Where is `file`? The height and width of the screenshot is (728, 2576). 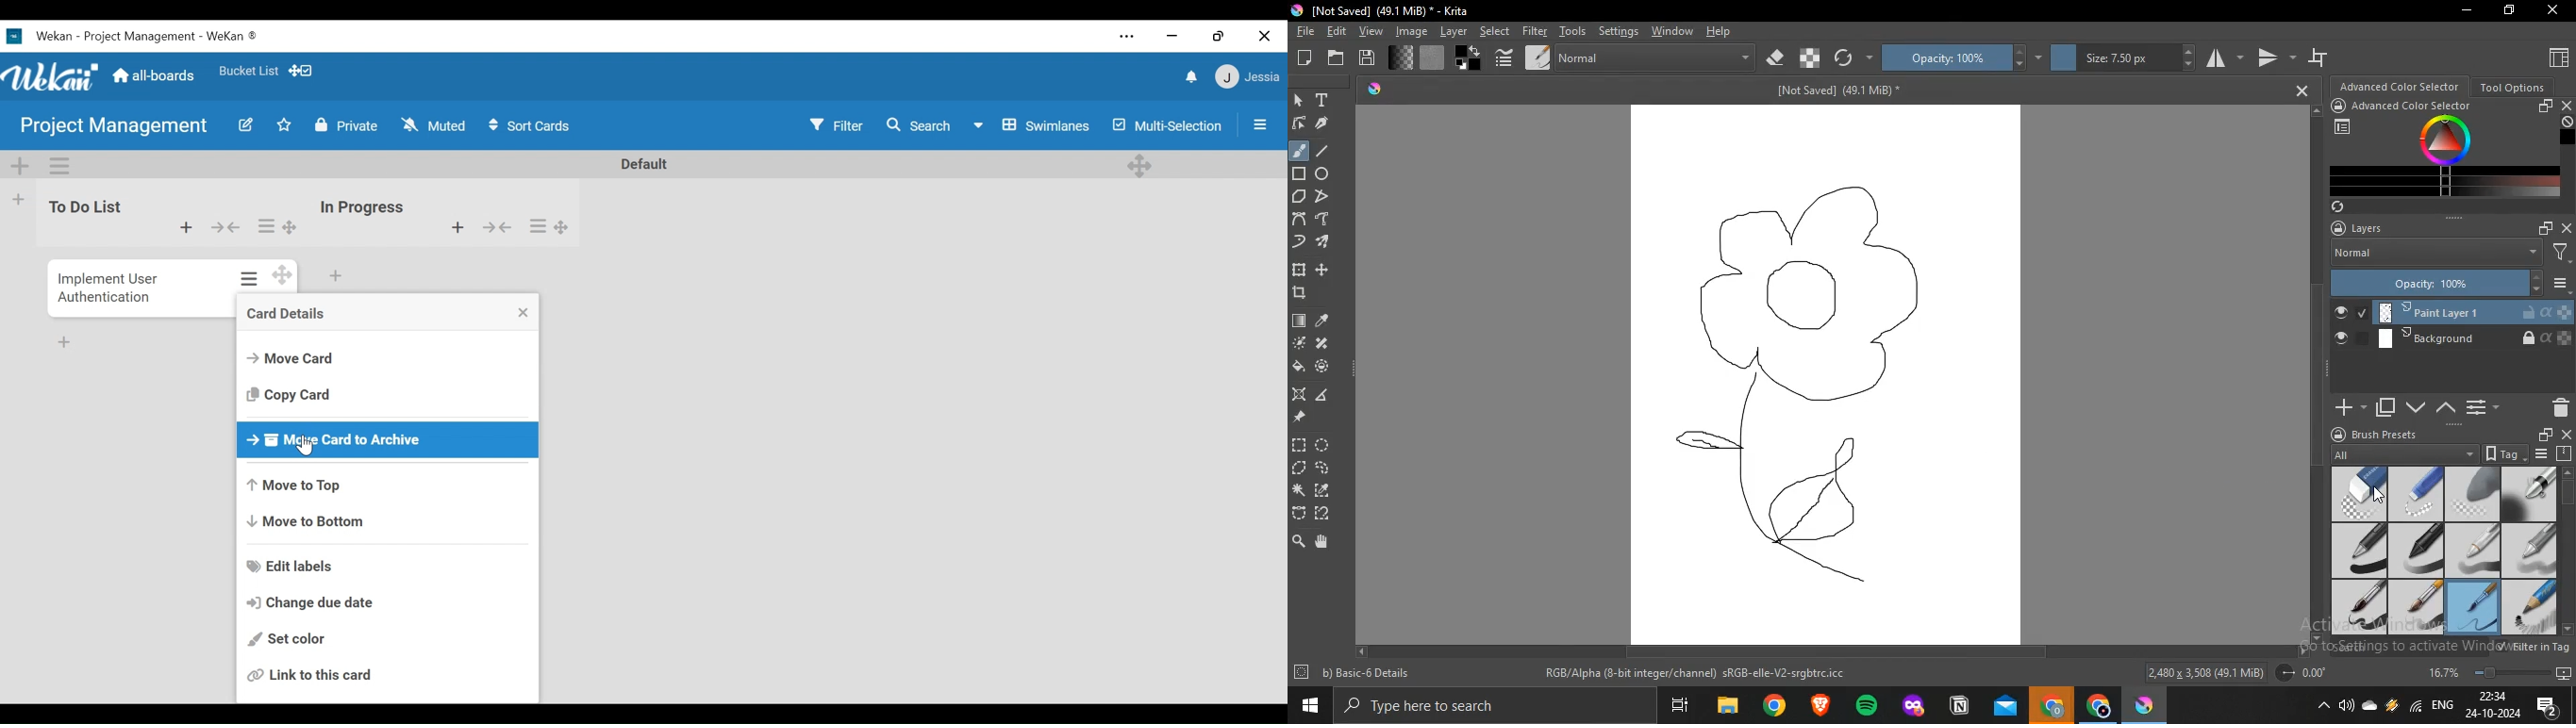 file is located at coordinates (1306, 32).